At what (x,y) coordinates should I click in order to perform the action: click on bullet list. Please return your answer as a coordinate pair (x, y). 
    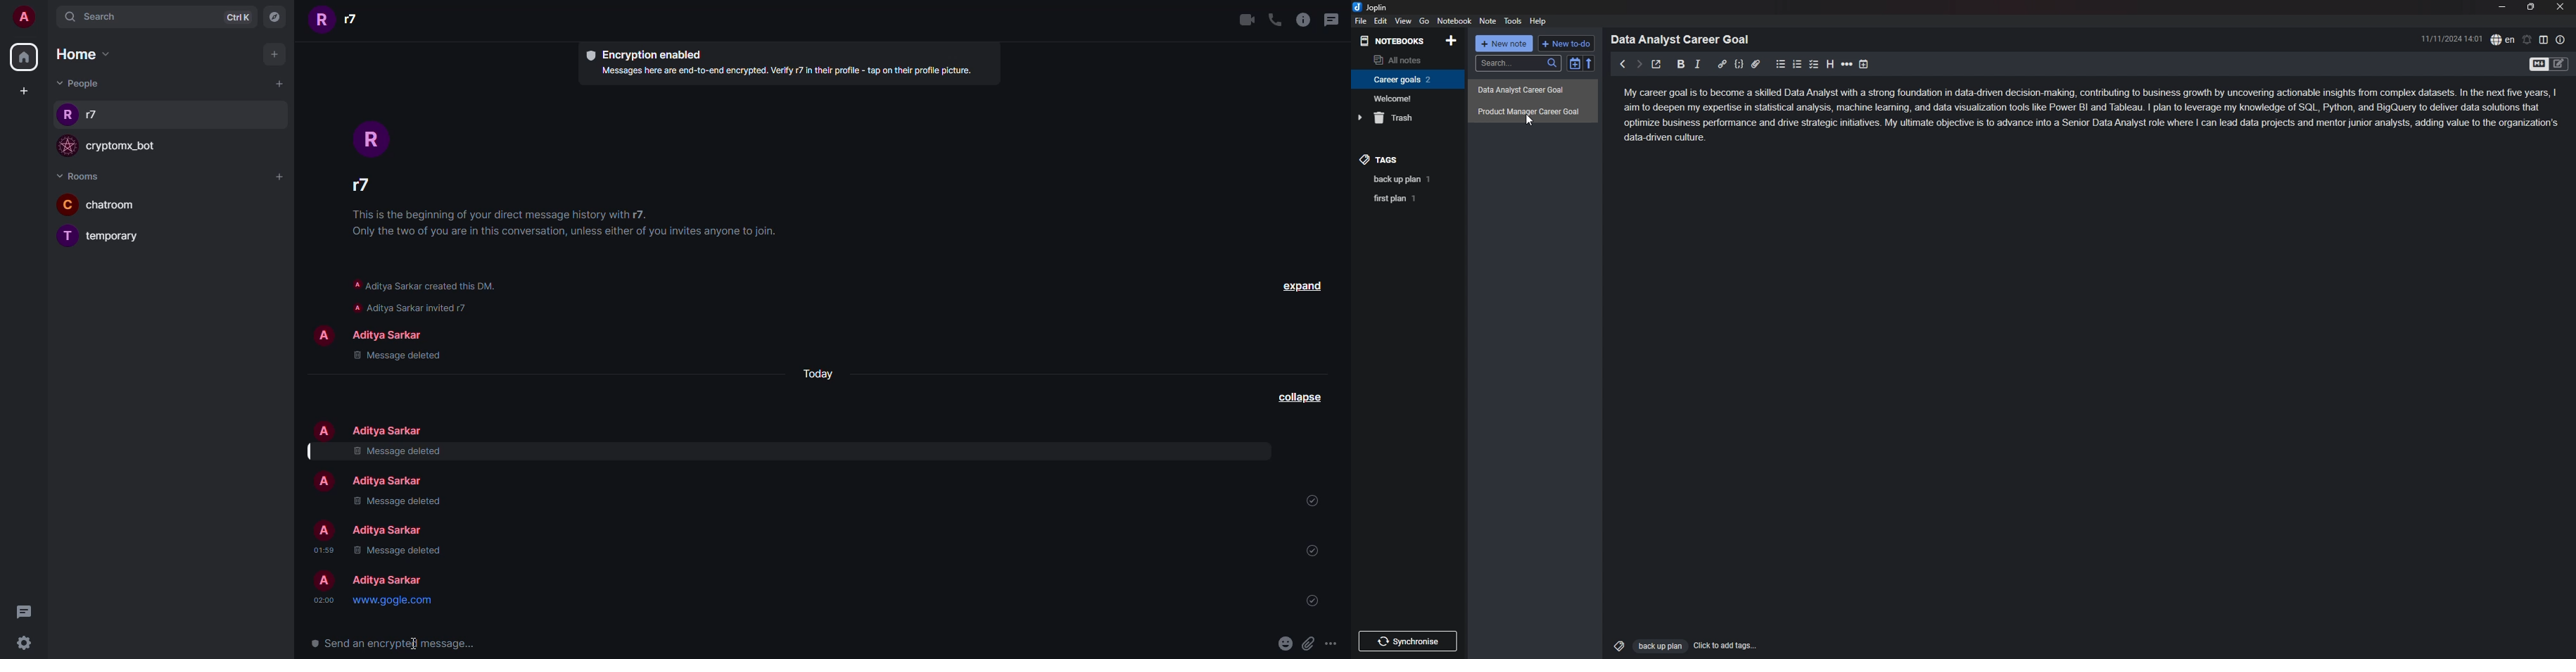
    Looking at the image, I should click on (1780, 64).